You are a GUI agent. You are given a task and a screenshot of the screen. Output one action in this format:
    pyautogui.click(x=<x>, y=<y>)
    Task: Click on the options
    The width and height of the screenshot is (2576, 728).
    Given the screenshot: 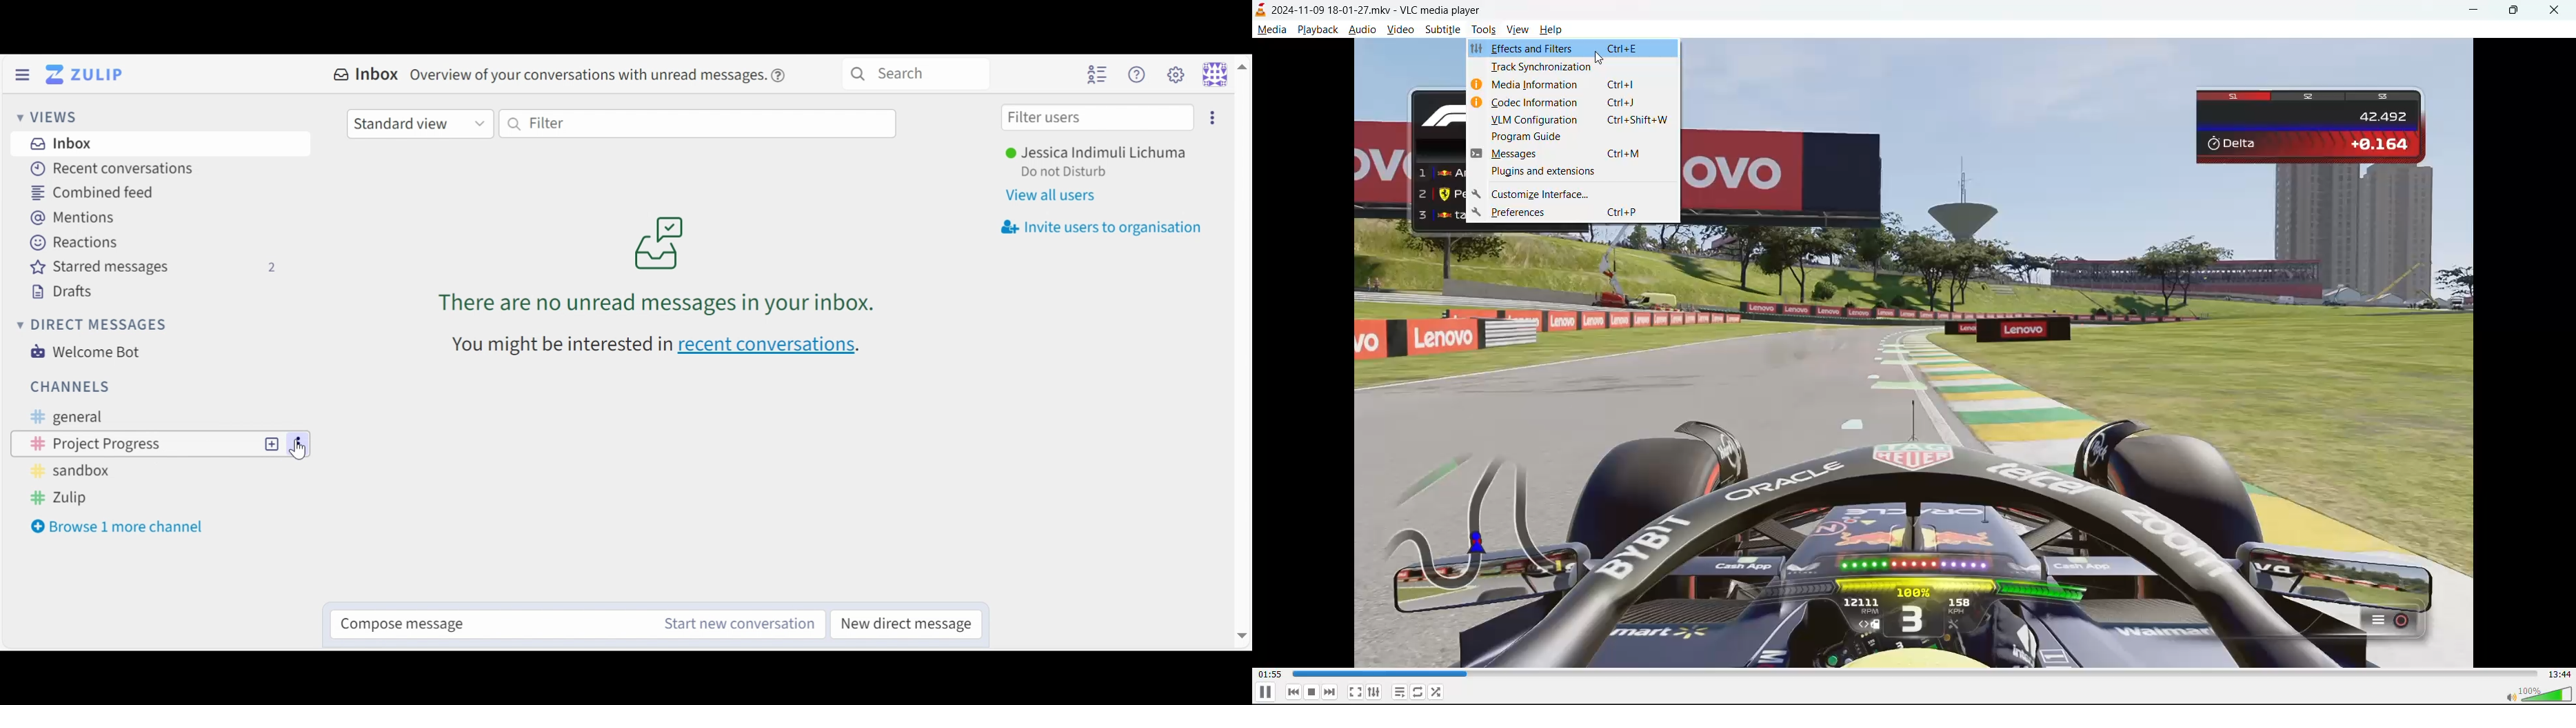 What is the action you would take?
    pyautogui.click(x=300, y=446)
    